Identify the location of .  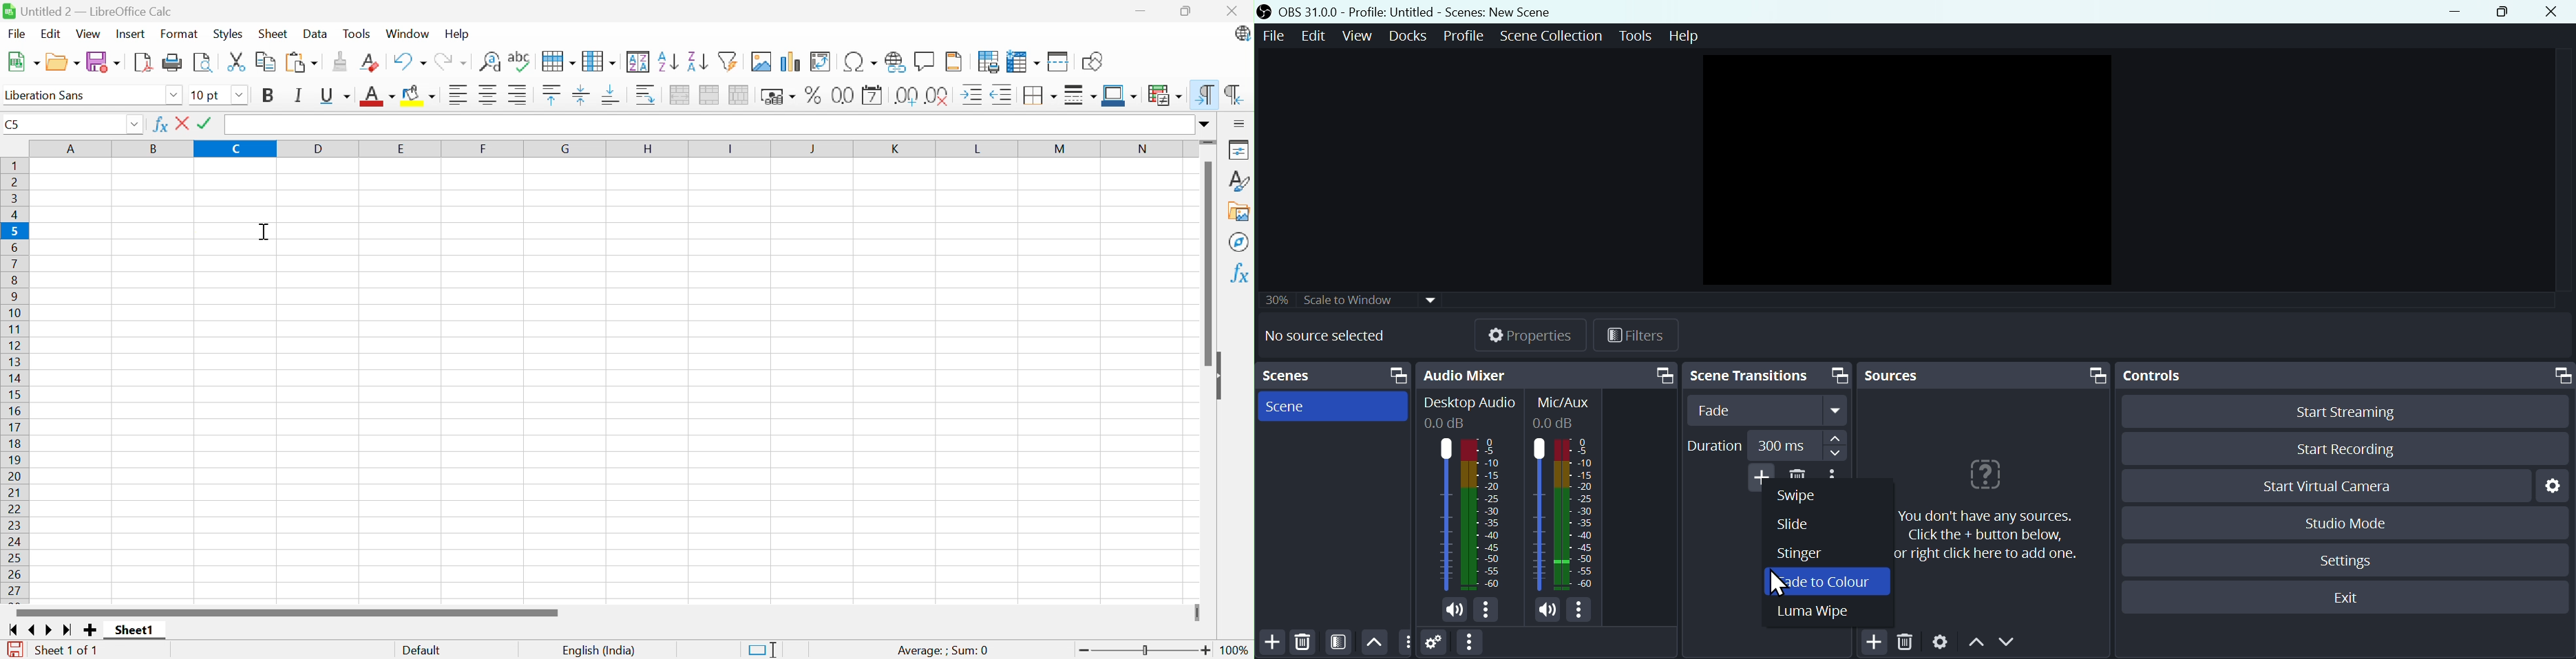
(1837, 446).